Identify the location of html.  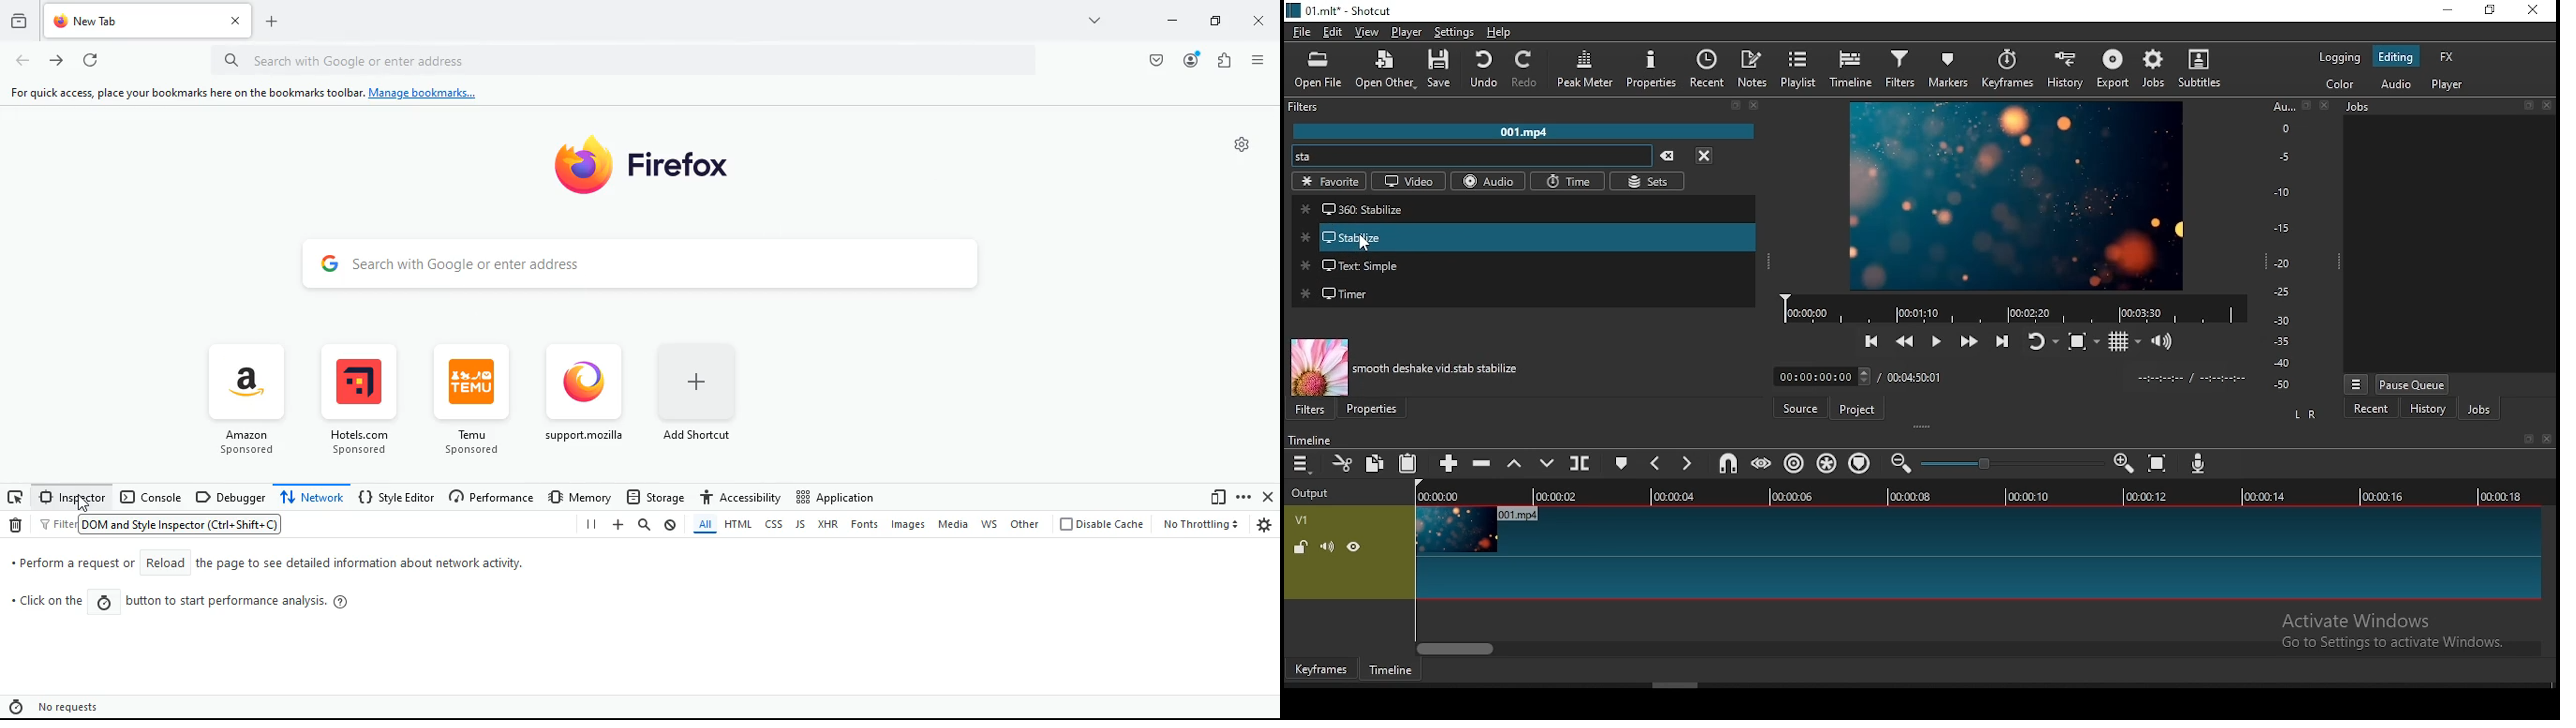
(738, 525).